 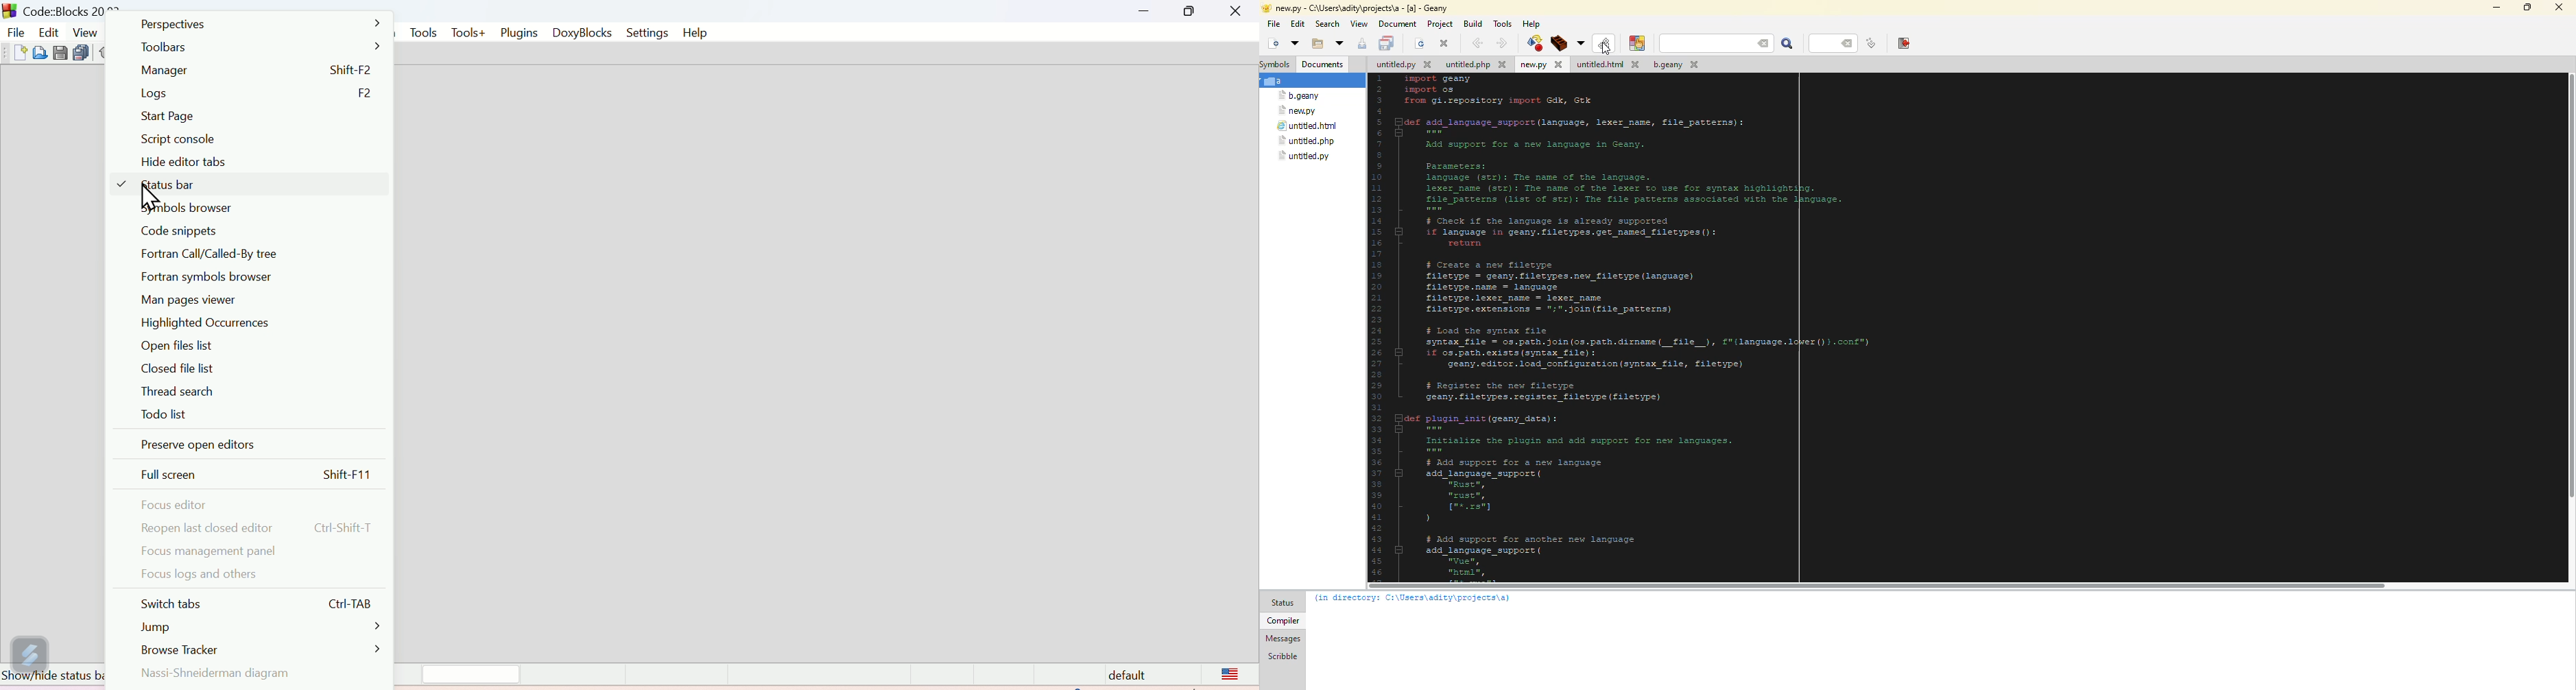 What do you see at coordinates (245, 256) in the screenshot?
I see `Fortran call` at bounding box center [245, 256].